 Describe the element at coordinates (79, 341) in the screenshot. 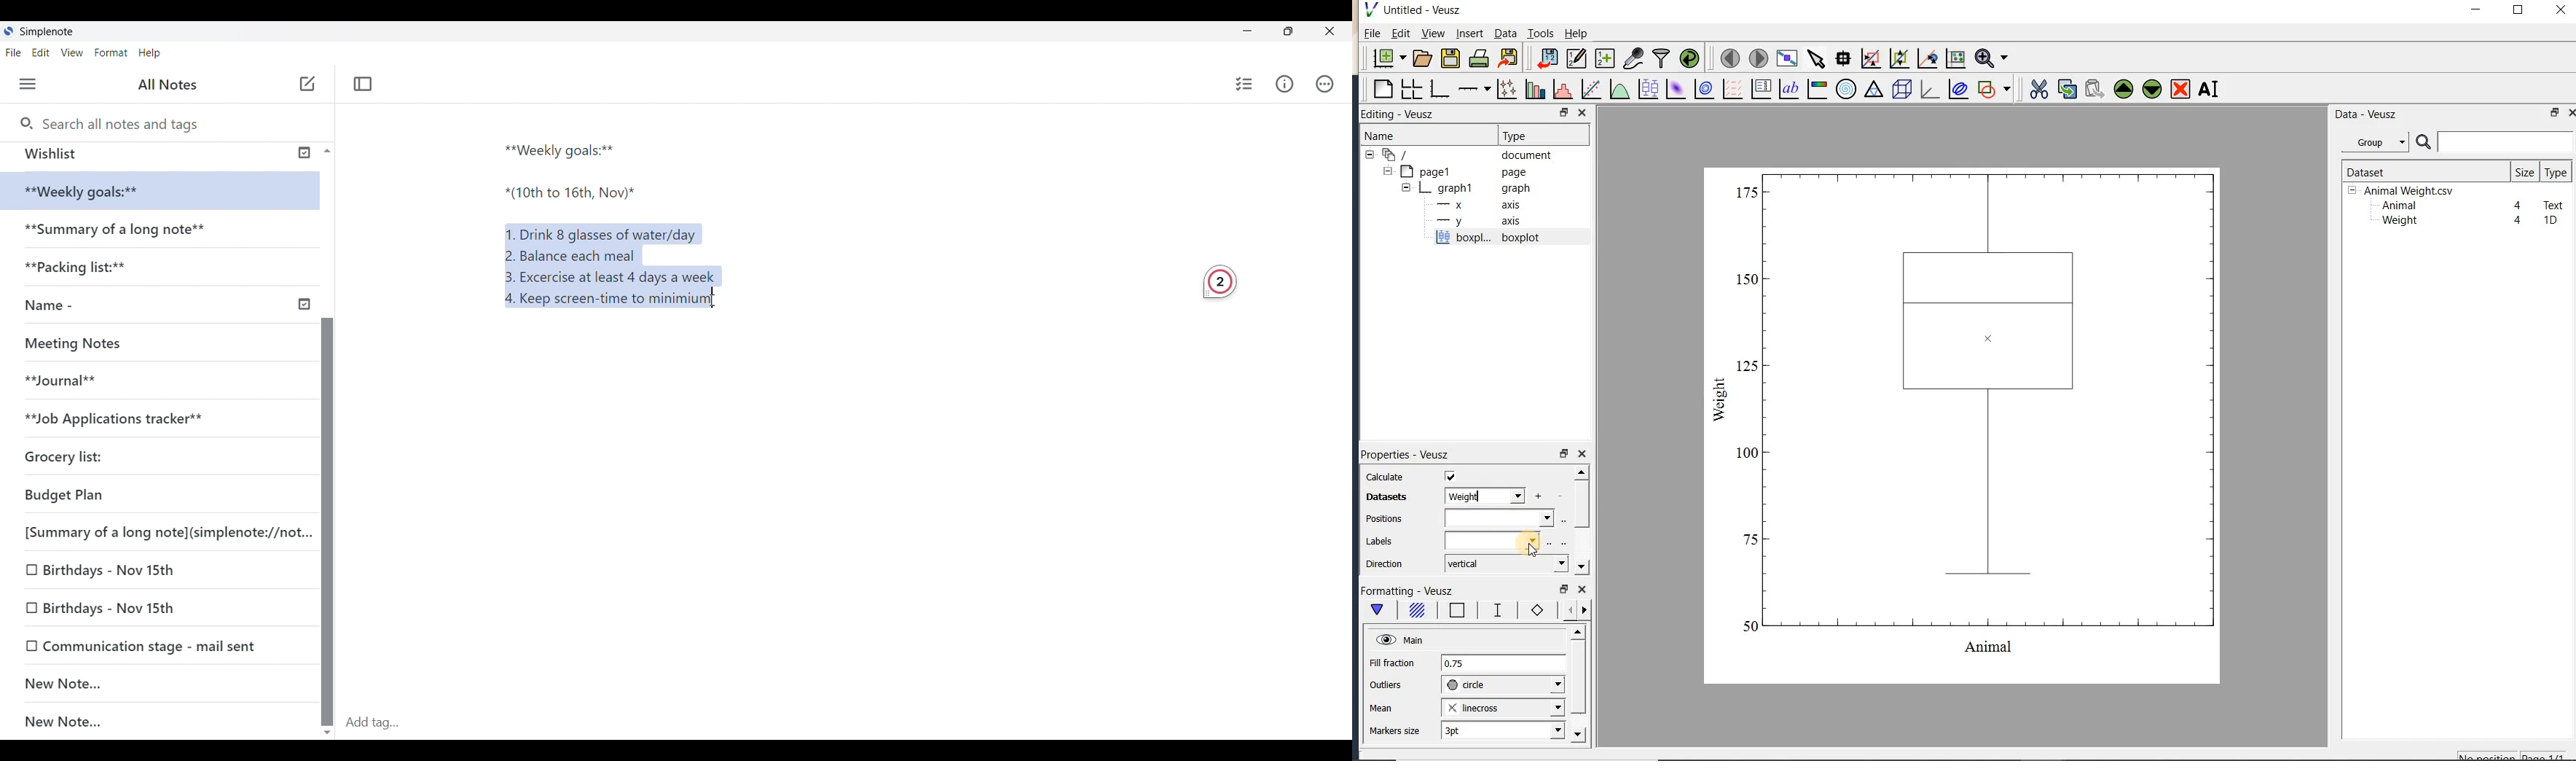

I see `Meeting Notes` at that location.